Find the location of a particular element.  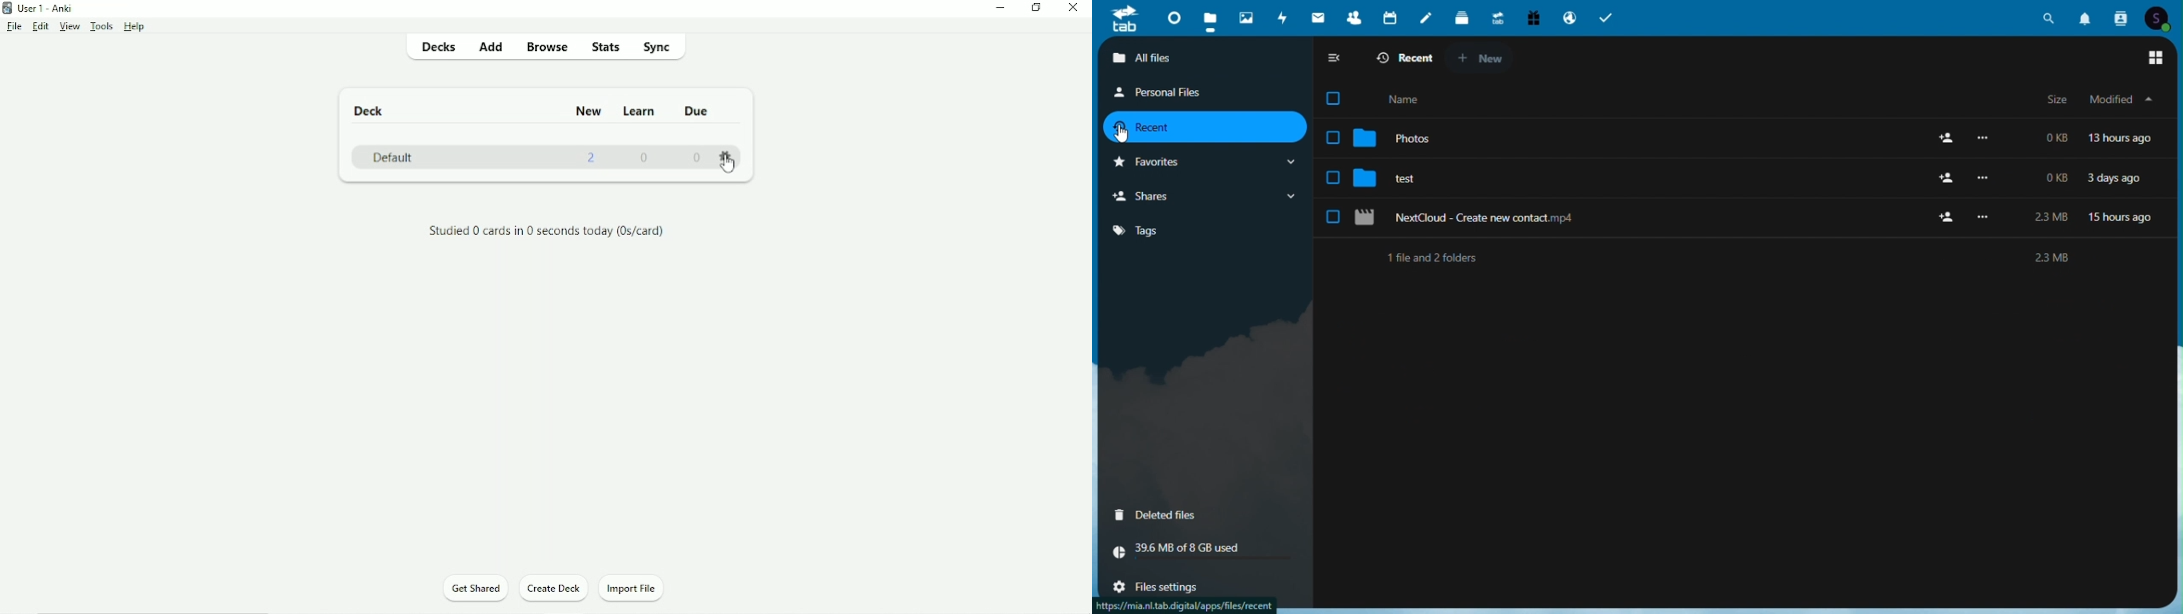

file settings is located at coordinates (1173, 586).